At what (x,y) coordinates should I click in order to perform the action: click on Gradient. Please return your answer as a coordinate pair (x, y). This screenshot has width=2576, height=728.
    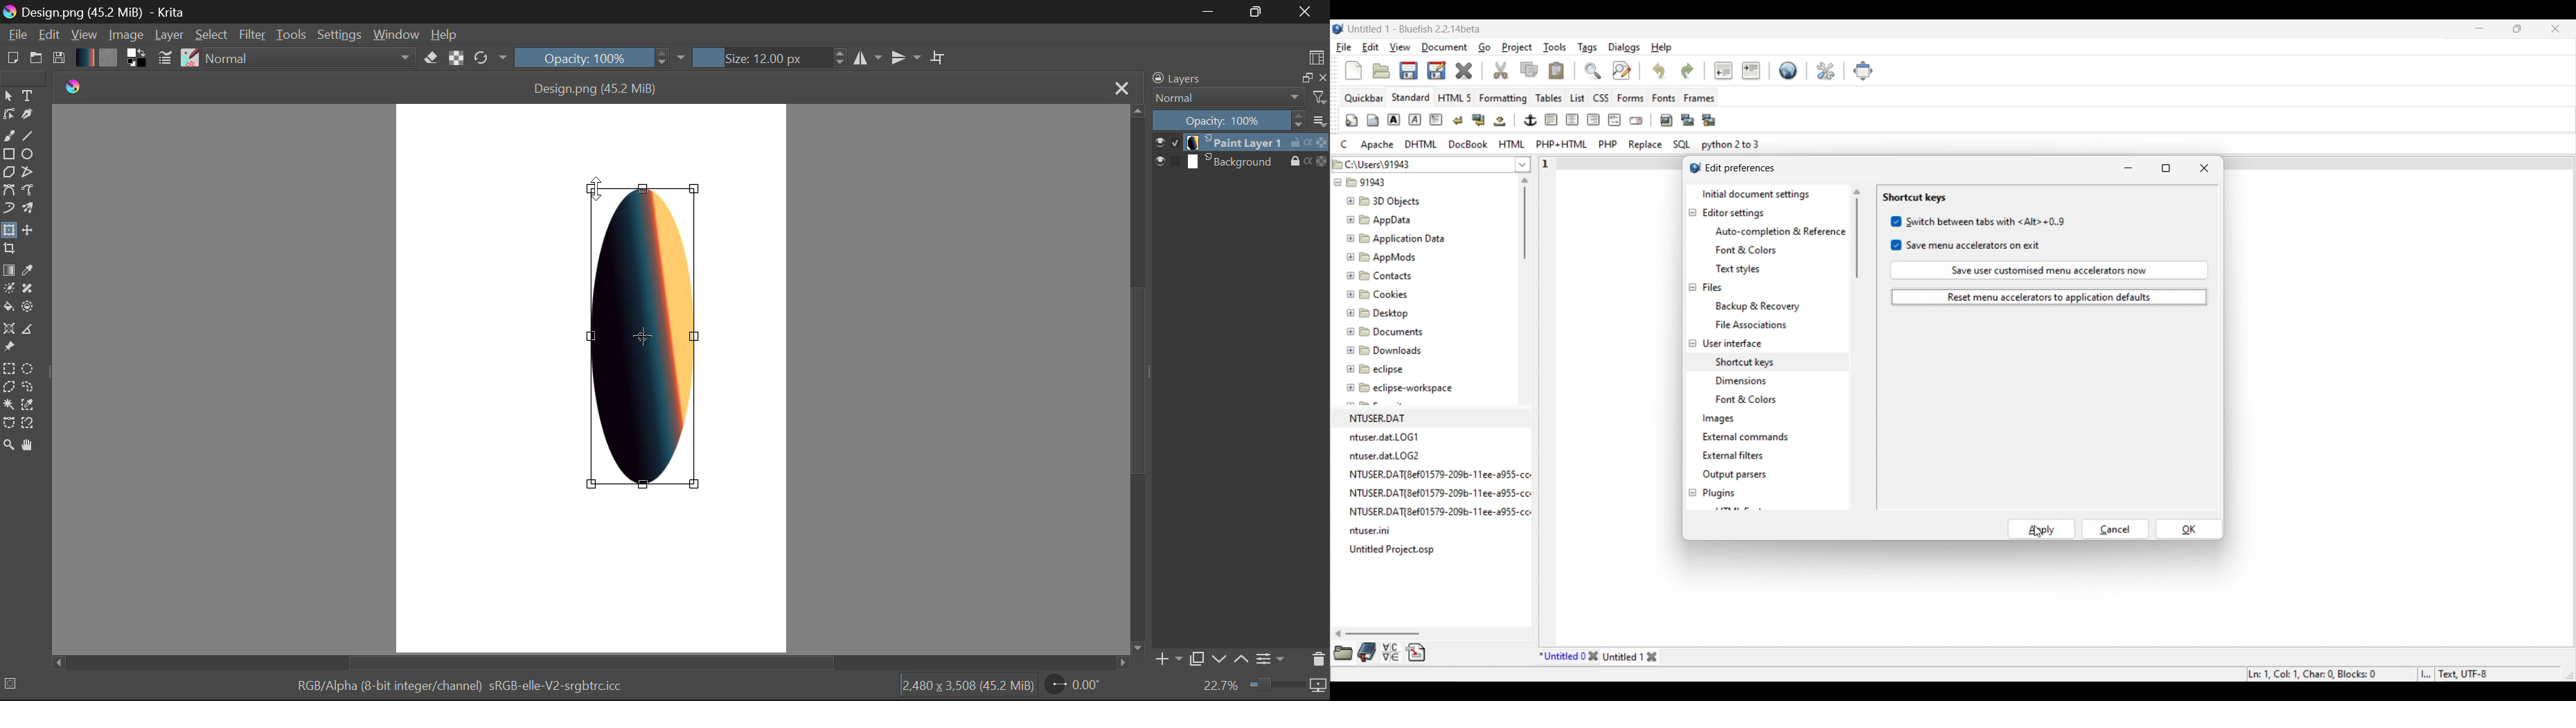
    Looking at the image, I should click on (85, 57).